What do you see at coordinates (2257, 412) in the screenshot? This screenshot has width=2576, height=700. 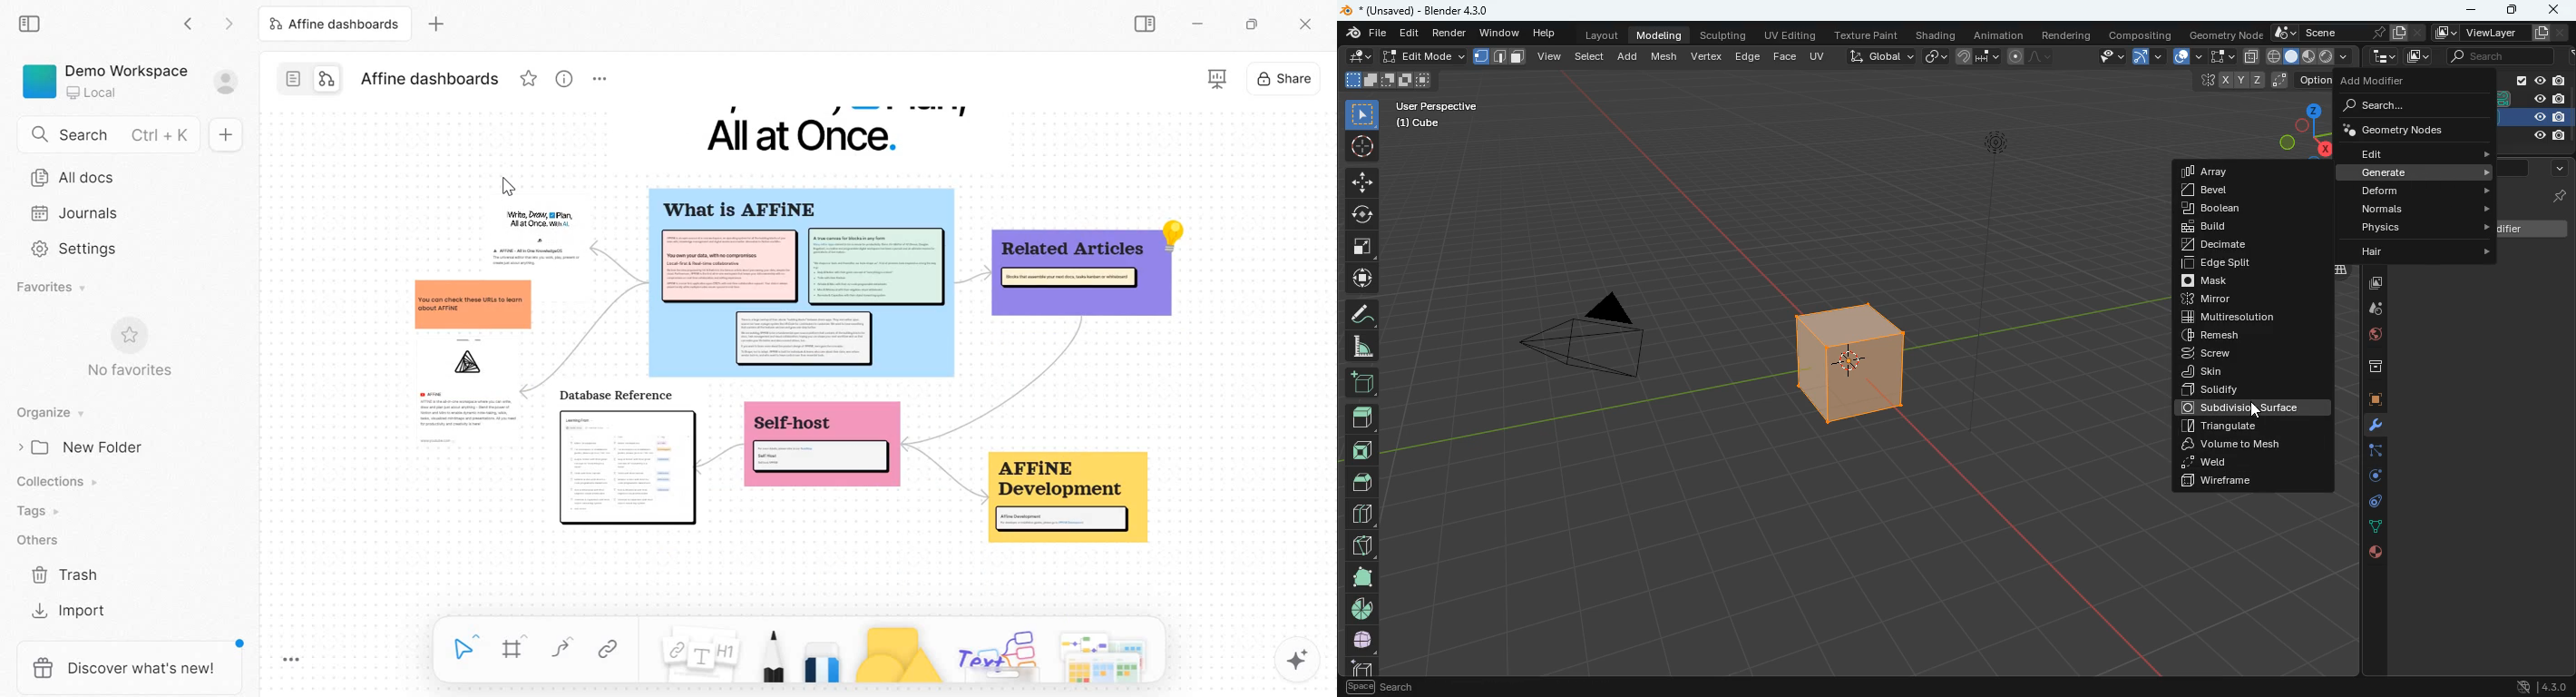 I see `cursor` at bounding box center [2257, 412].